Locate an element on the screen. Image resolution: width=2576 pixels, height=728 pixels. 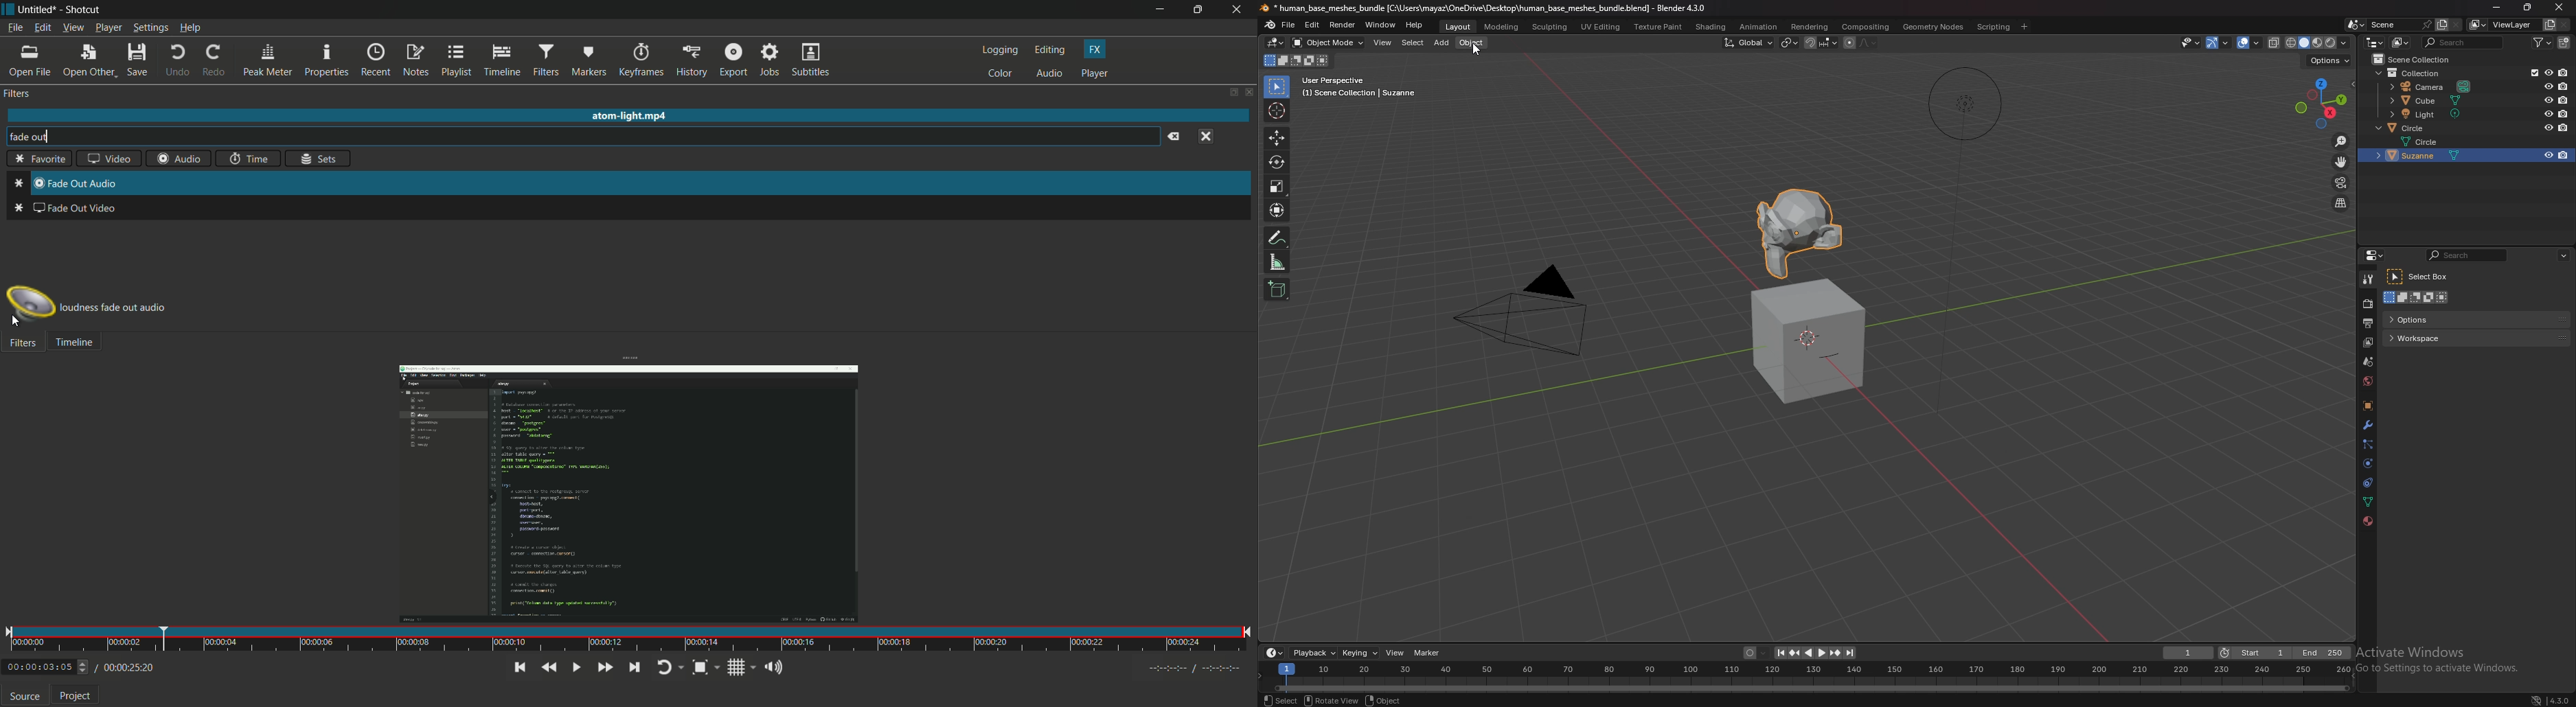
help menu is located at coordinates (191, 29).